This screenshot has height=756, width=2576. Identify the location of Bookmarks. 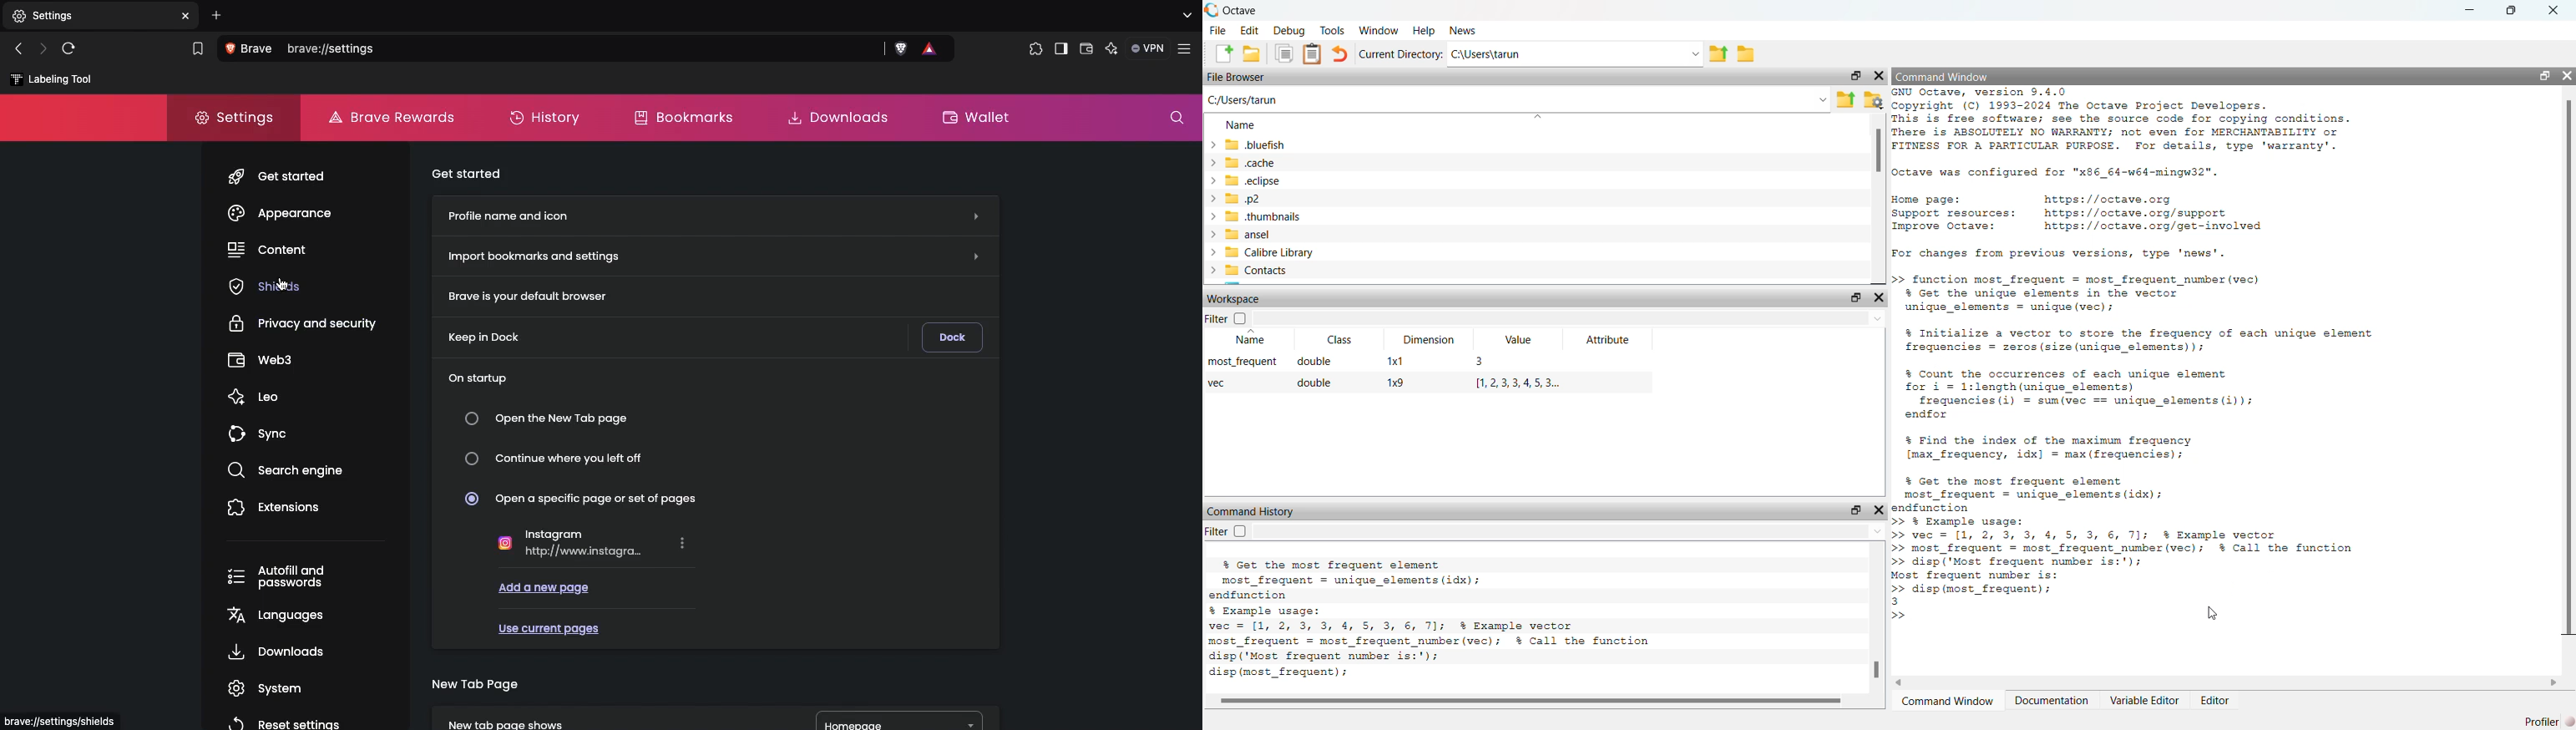
(689, 116).